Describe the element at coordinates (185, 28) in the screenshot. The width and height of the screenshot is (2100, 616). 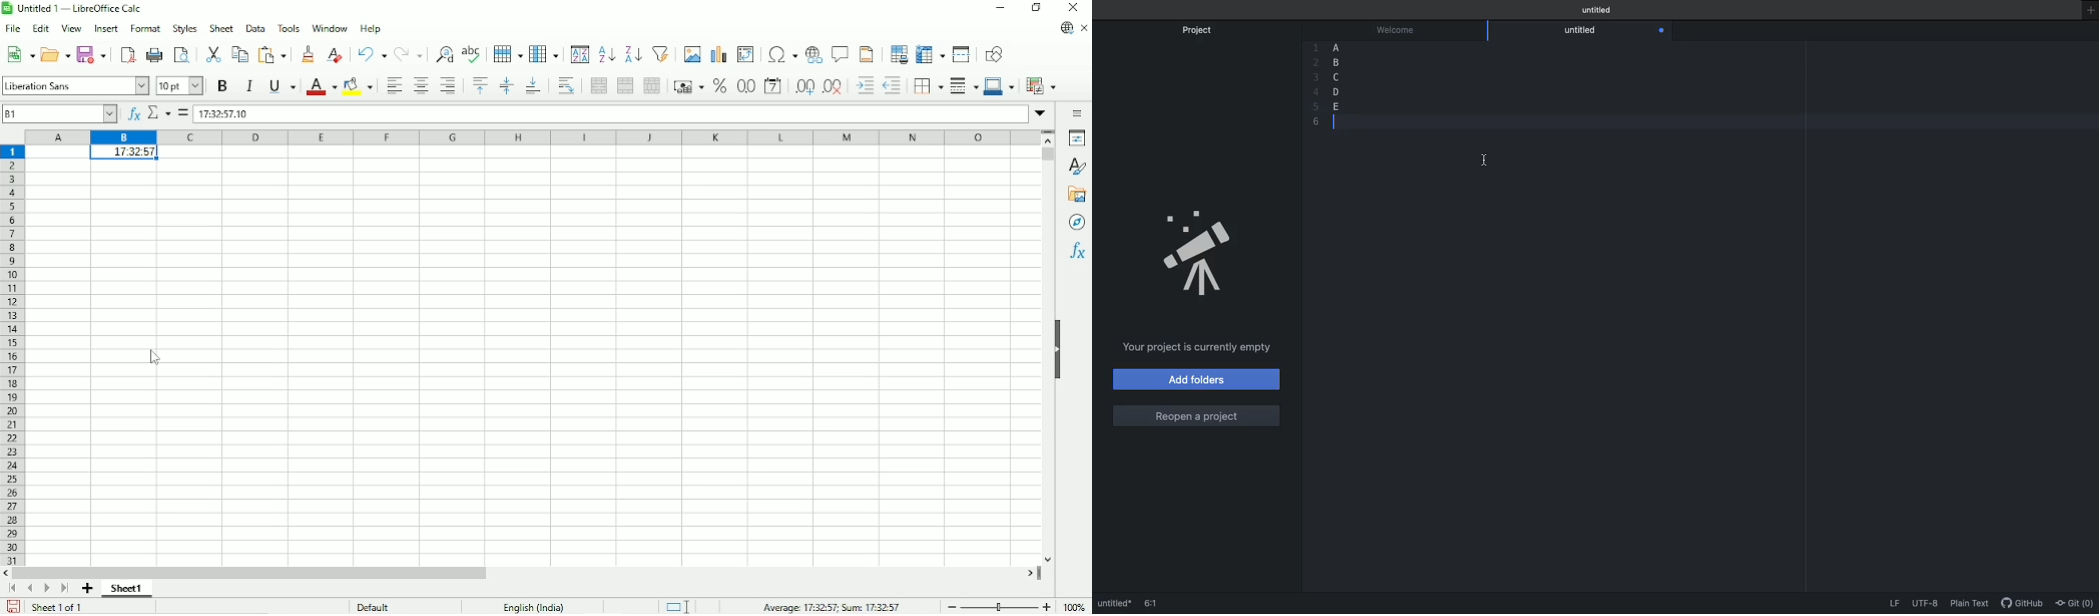
I see `Styles` at that location.